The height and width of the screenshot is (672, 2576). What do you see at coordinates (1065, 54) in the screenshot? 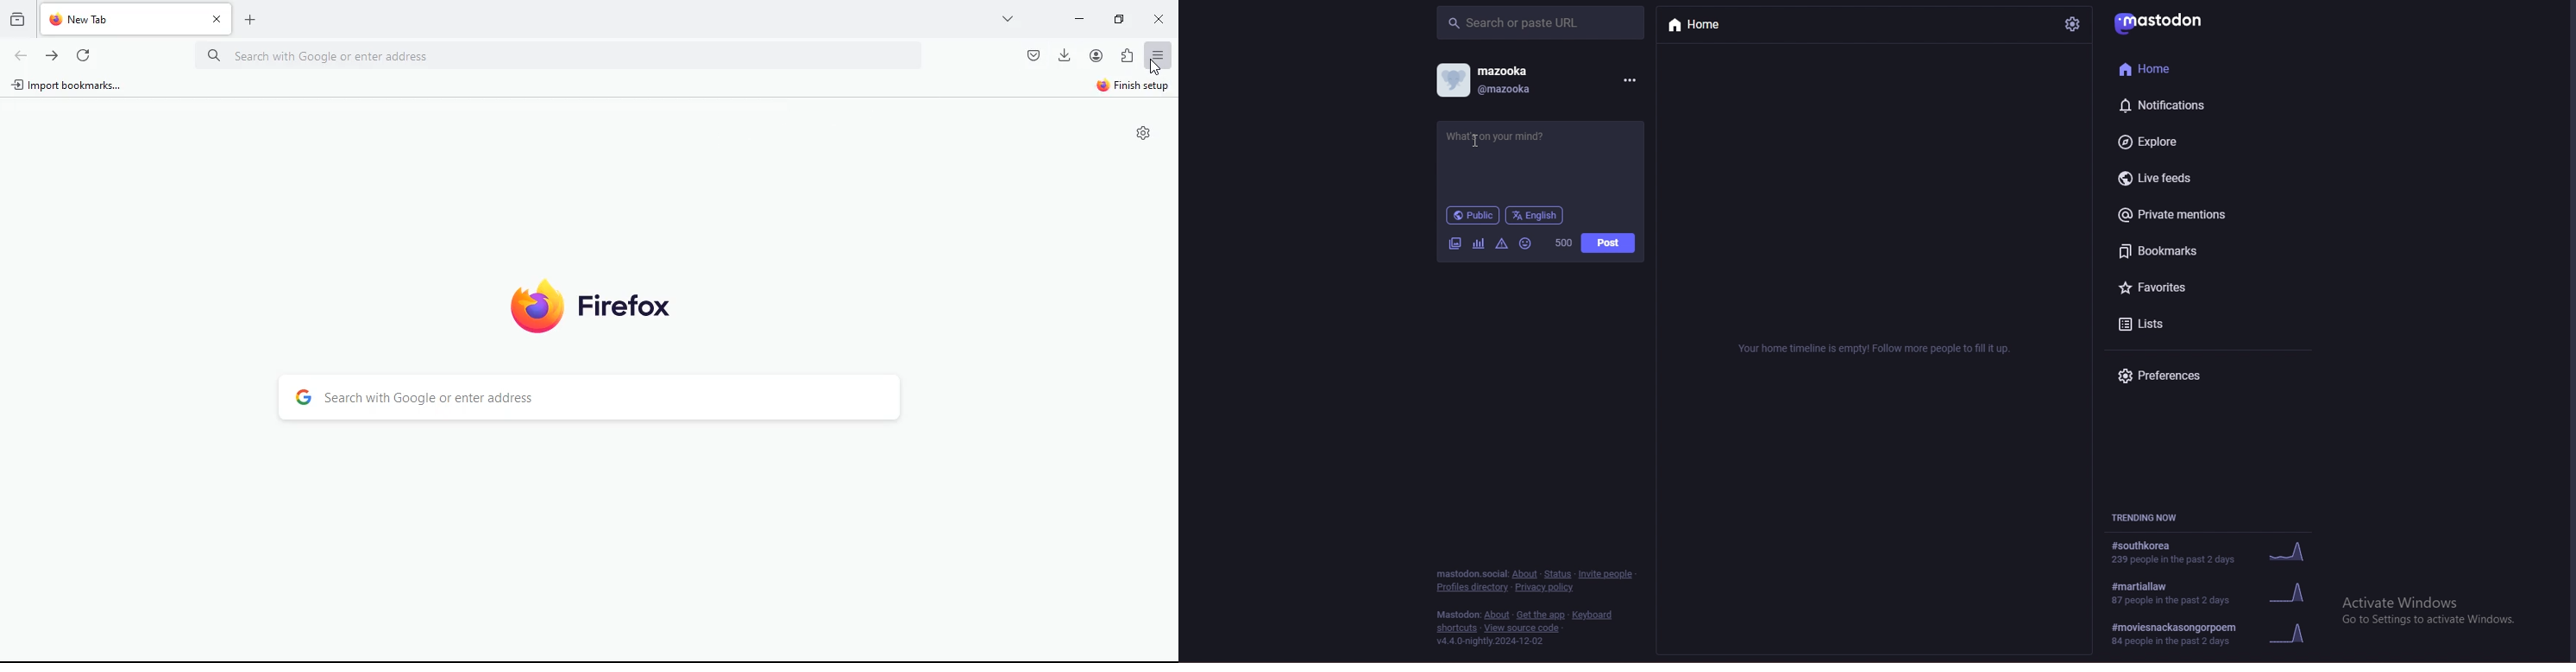
I see `download` at bounding box center [1065, 54].